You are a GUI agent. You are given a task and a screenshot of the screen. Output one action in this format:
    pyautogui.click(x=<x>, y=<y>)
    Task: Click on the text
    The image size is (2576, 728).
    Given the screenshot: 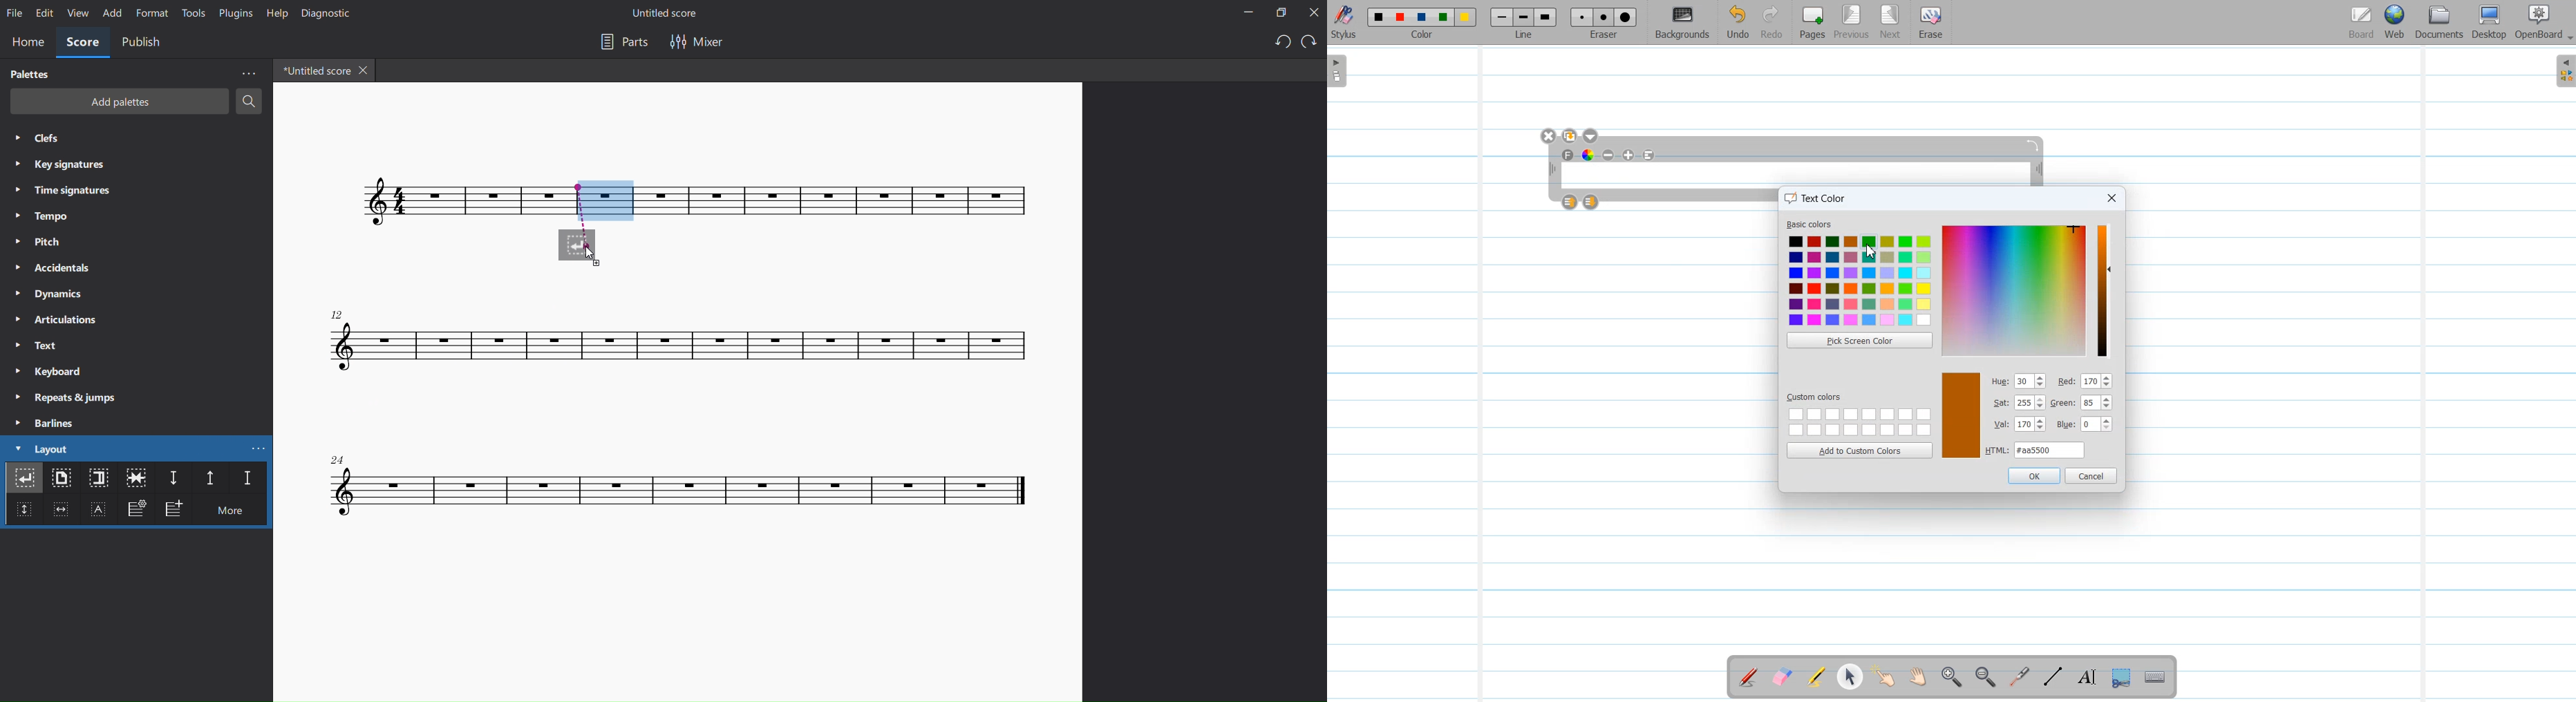 What is the action you would take?
    pyautogui.click(x=35, y=346)
    